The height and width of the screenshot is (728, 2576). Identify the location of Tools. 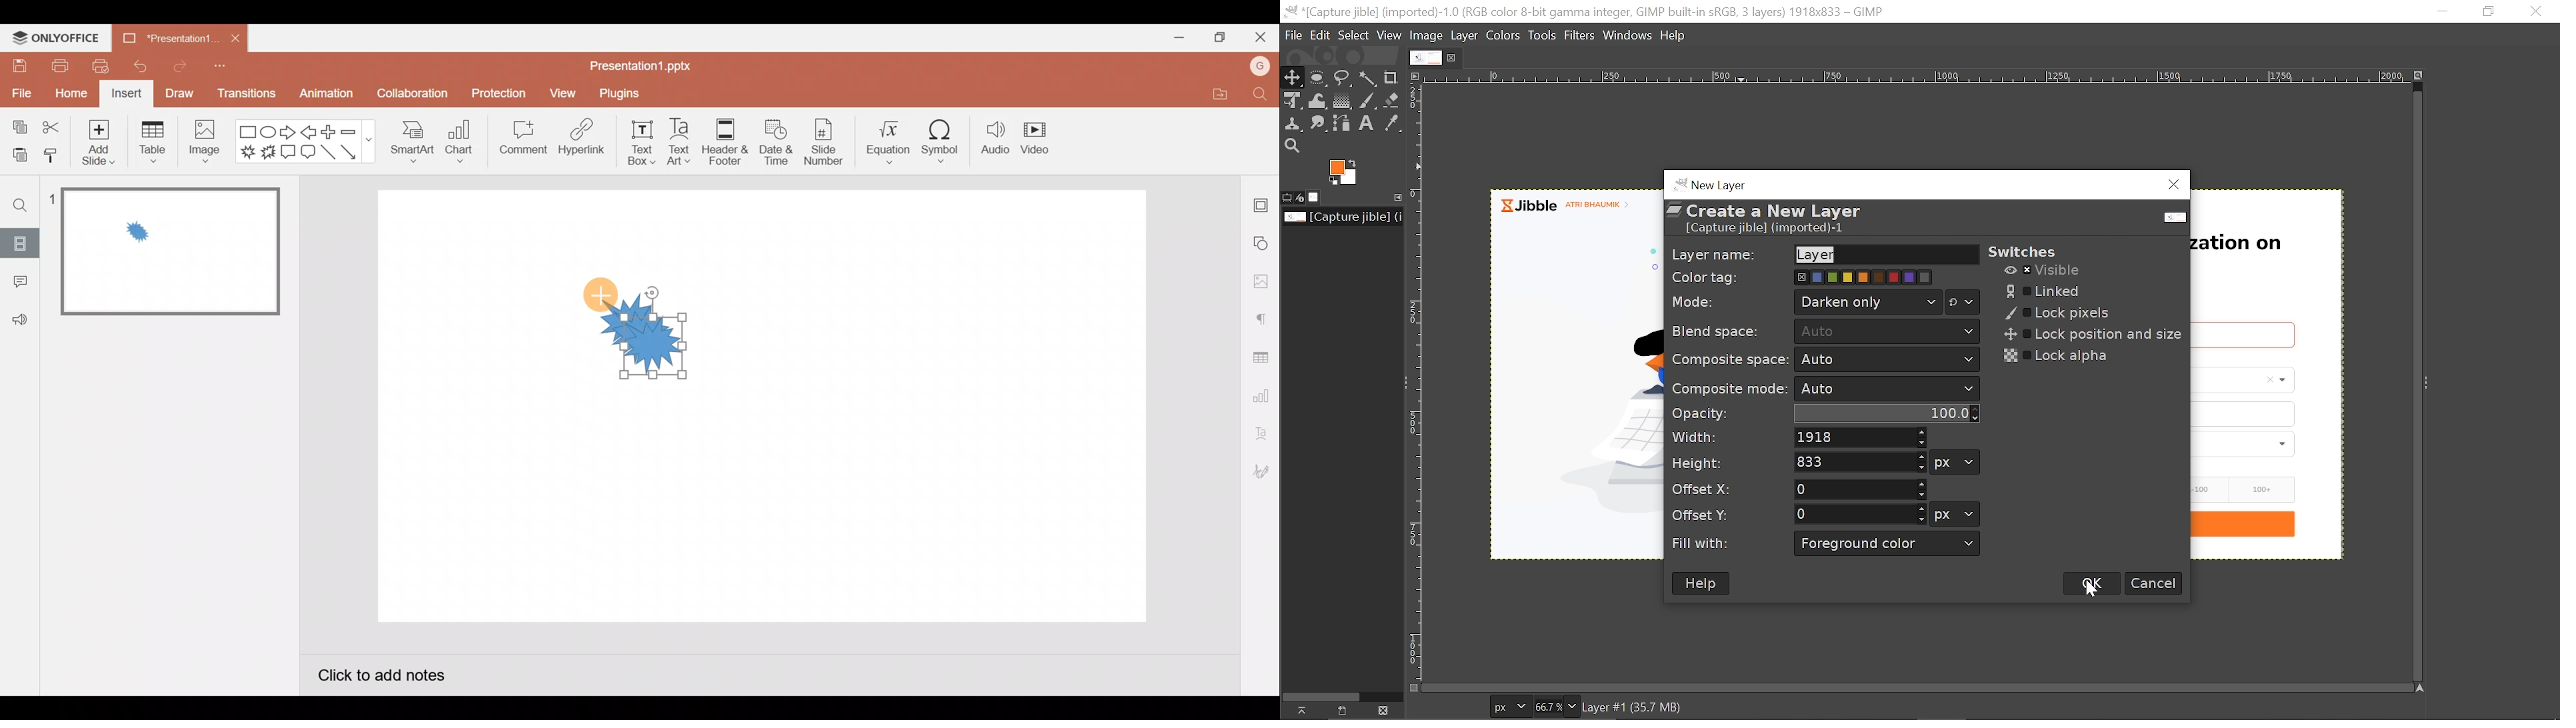
(1541, 35).